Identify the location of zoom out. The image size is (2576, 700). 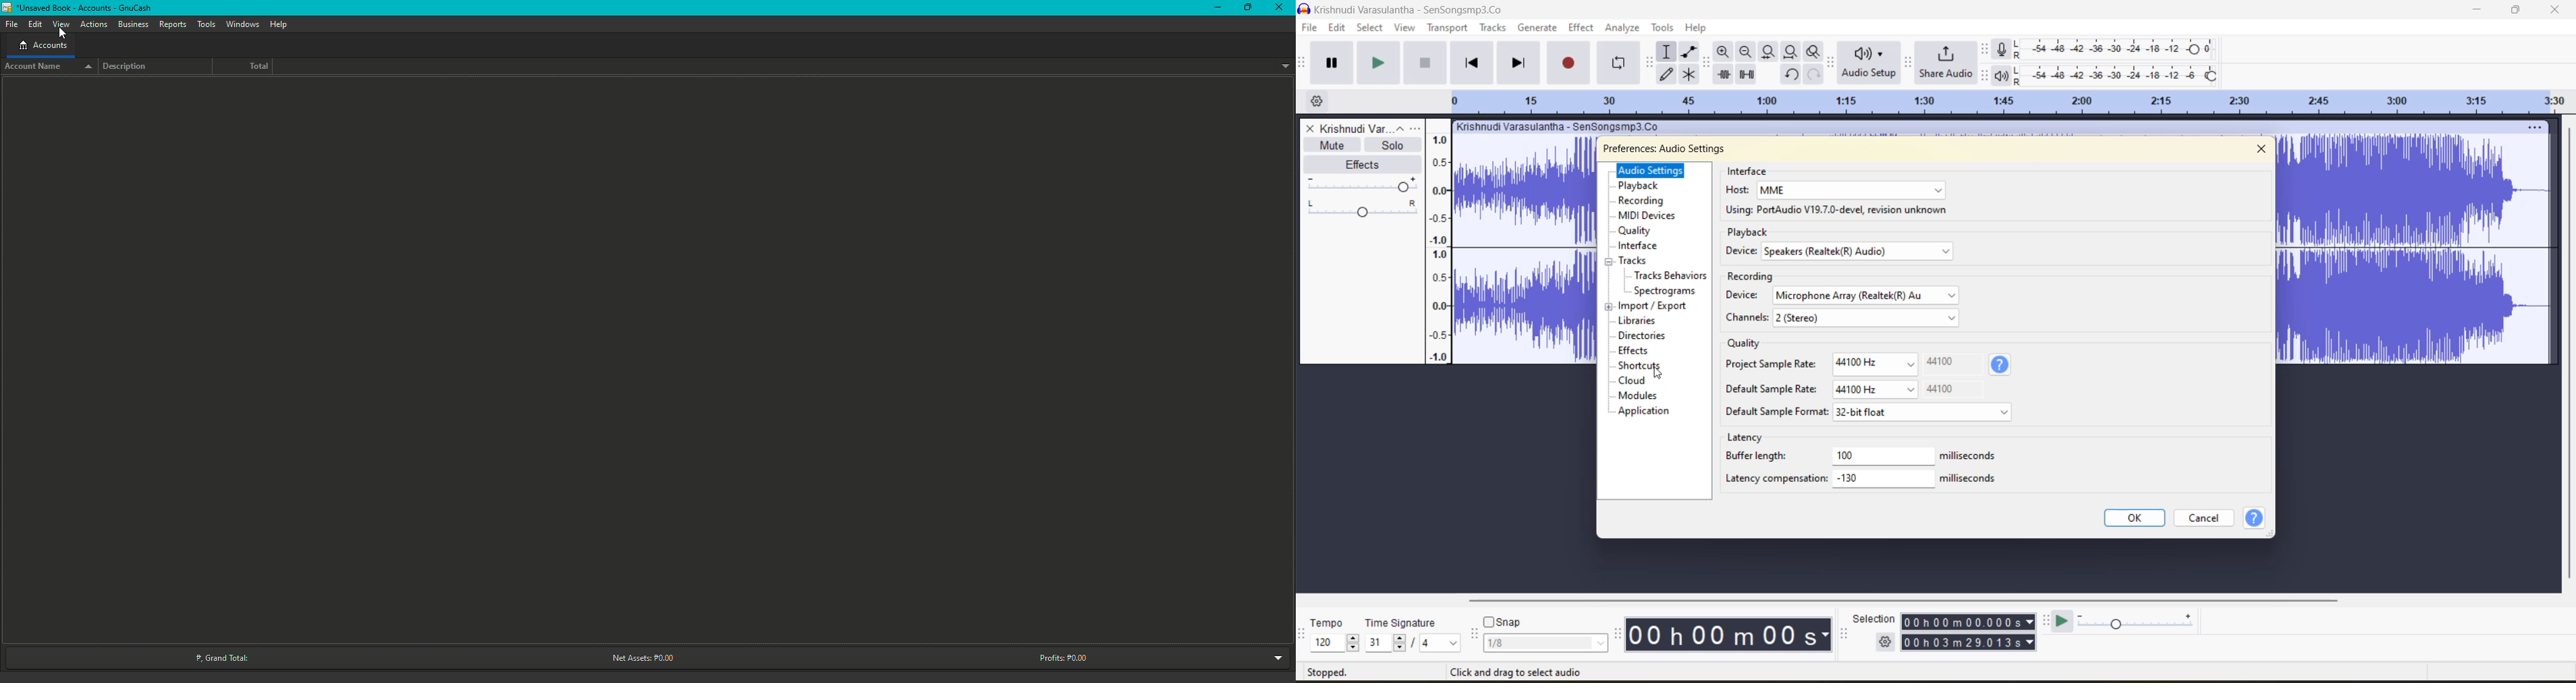
(1745, 51).